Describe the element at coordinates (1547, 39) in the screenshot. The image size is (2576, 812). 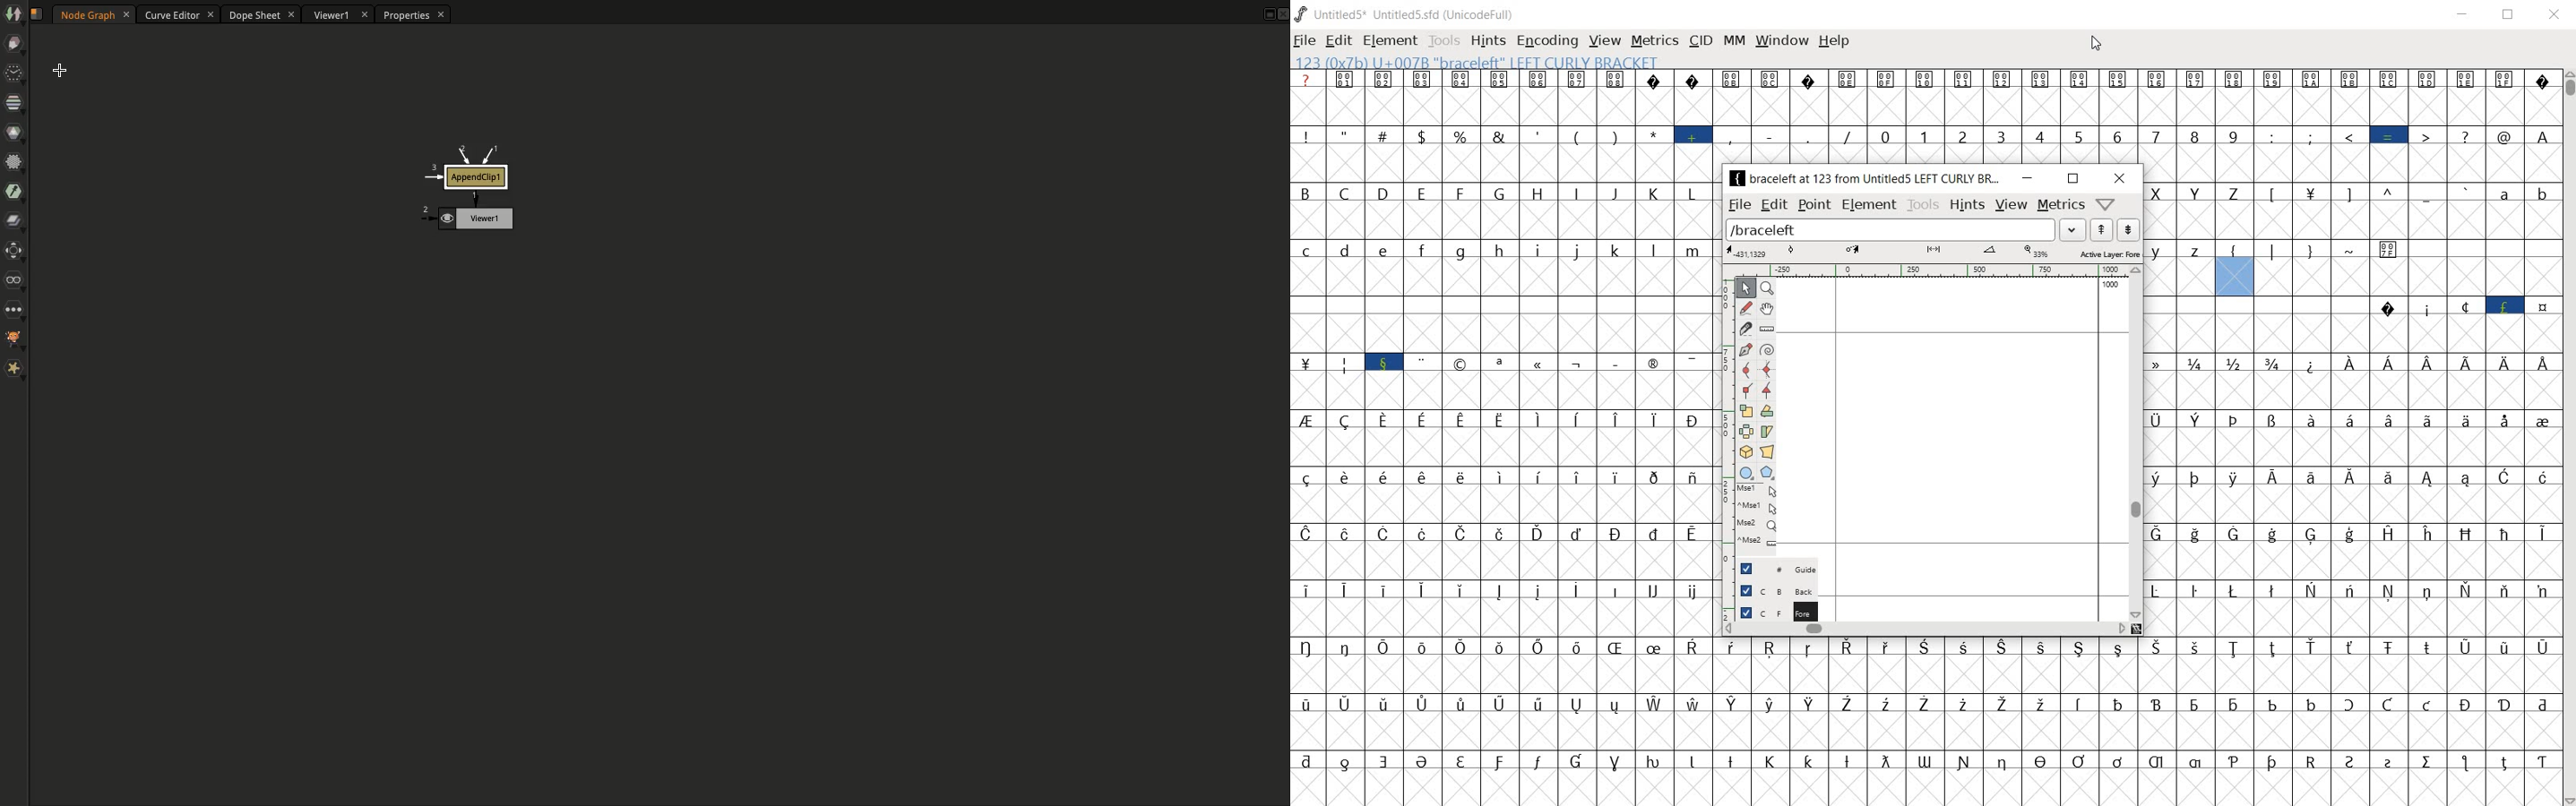
I see `encoding` at that location.